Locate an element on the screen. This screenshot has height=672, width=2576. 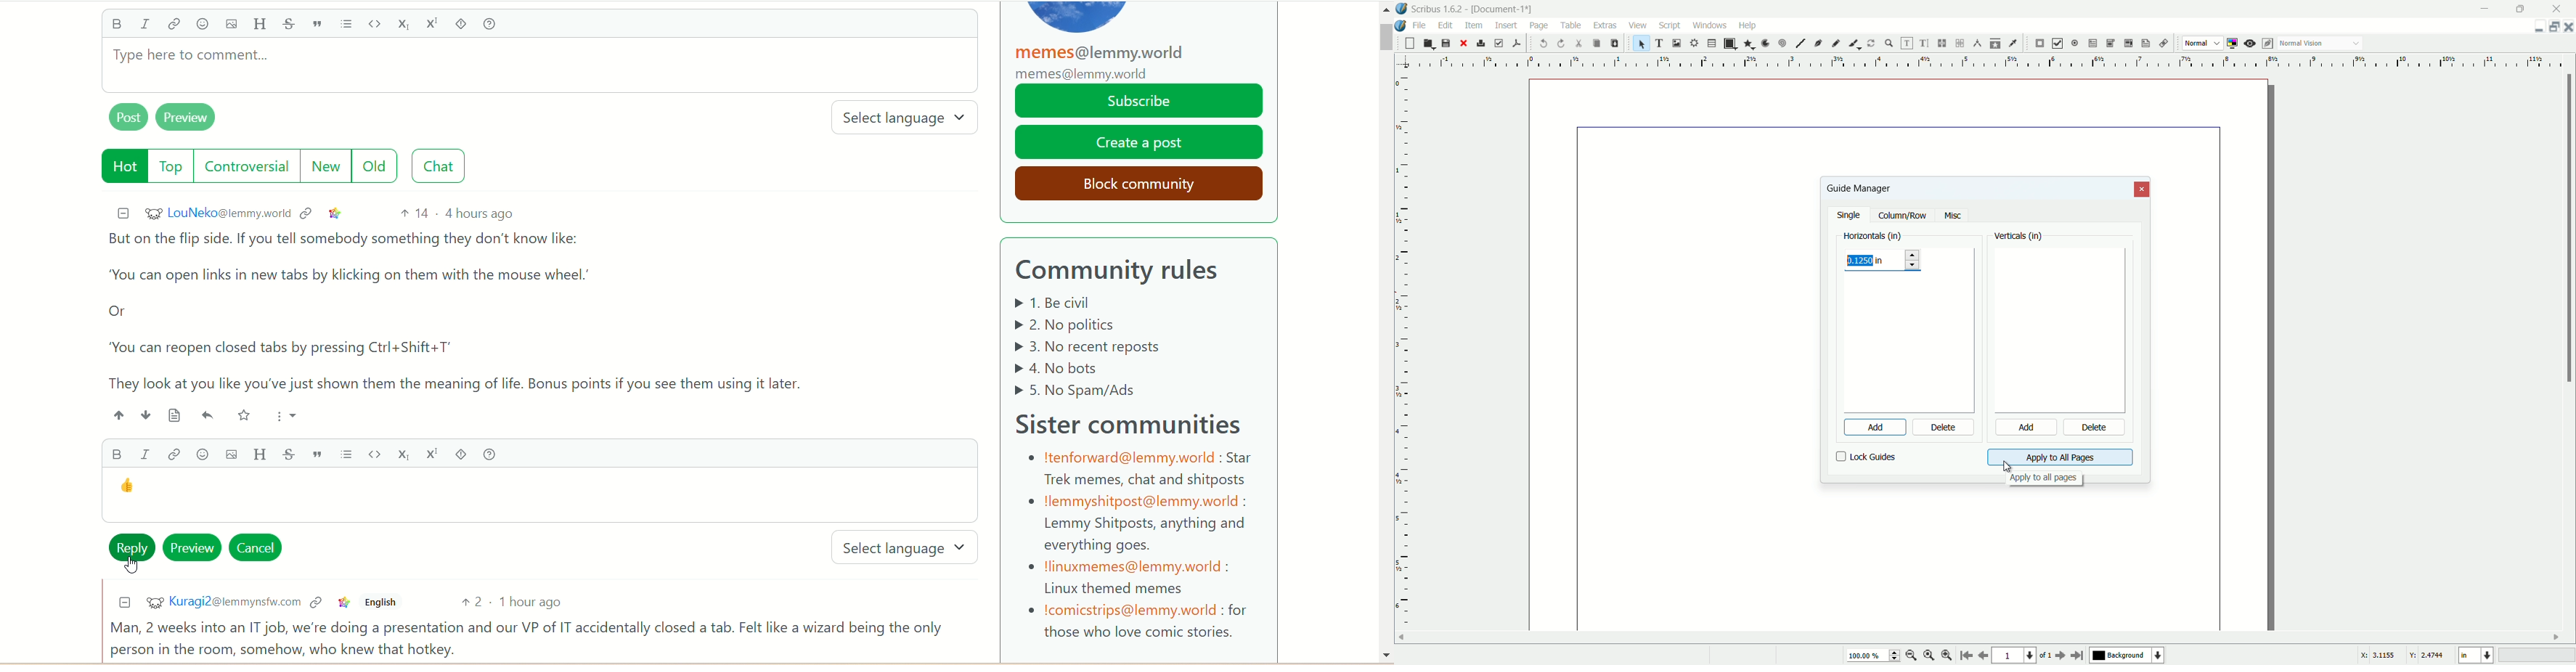
apply to all pages is located at coordinates (2043, 480).